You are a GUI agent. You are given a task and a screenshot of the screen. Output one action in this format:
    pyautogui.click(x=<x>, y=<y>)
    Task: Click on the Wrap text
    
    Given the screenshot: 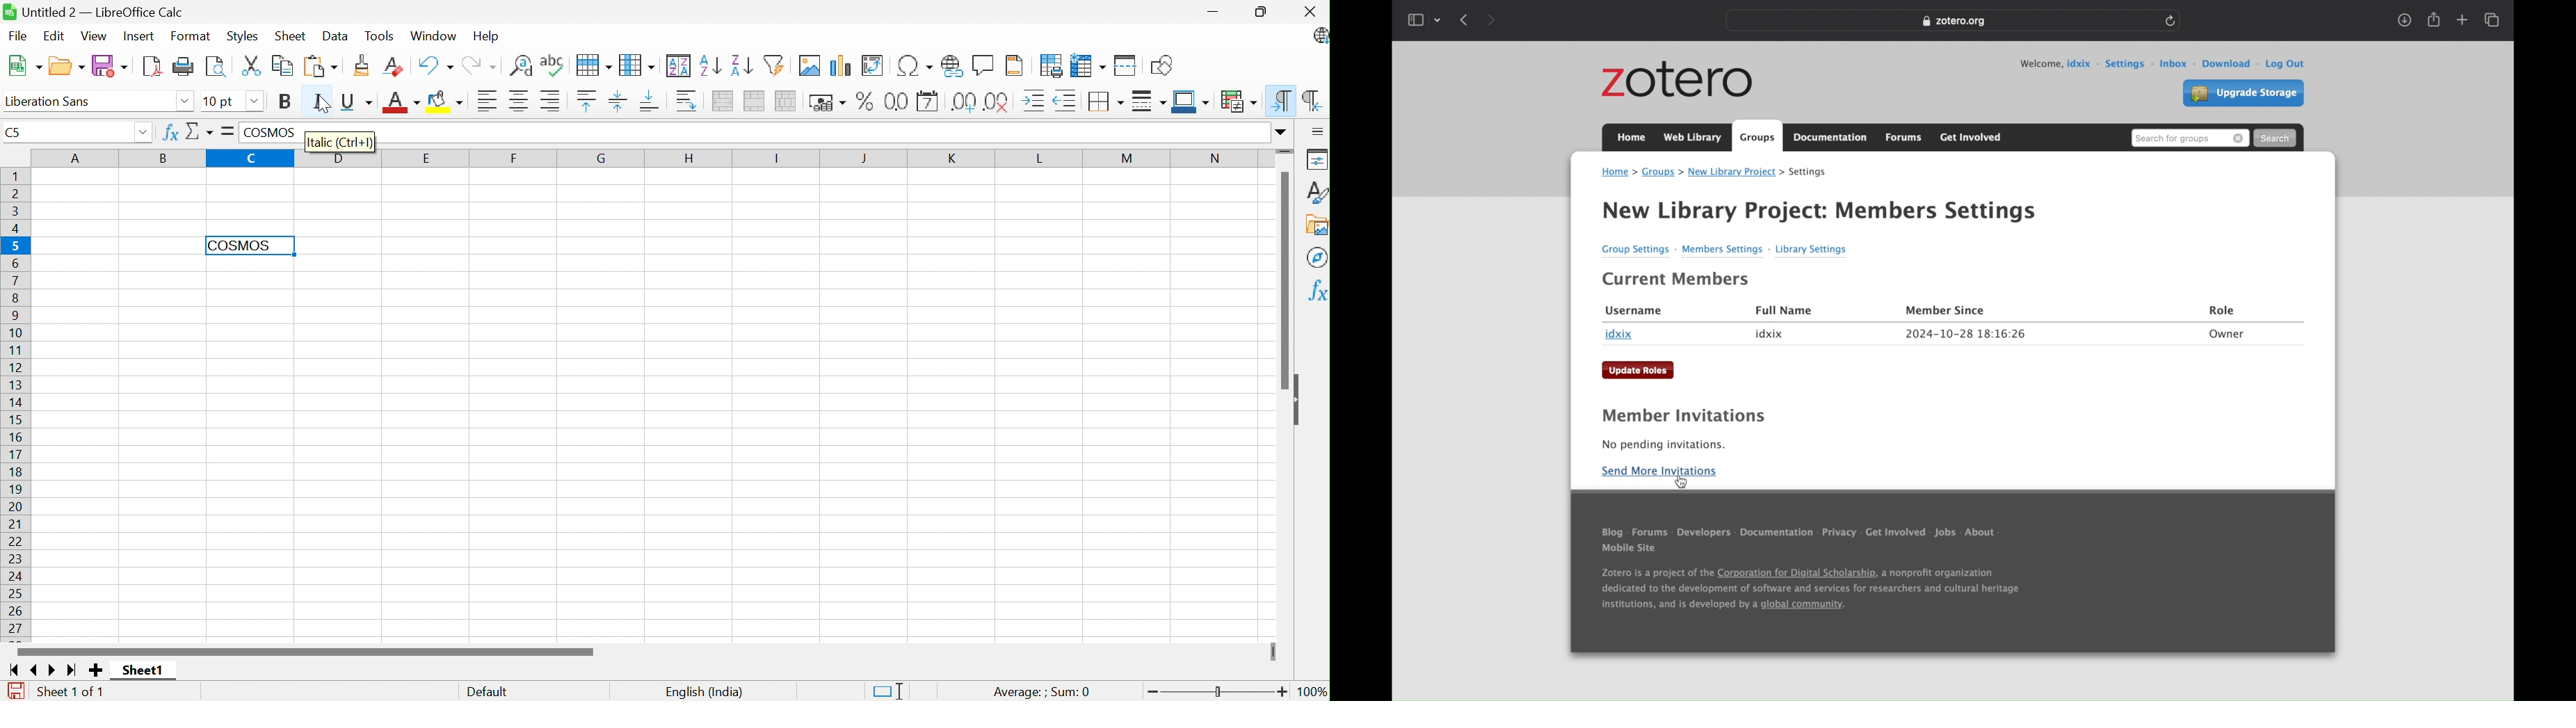 What is the action you would take?
    pyautogui.click(x=687, y=101)
    